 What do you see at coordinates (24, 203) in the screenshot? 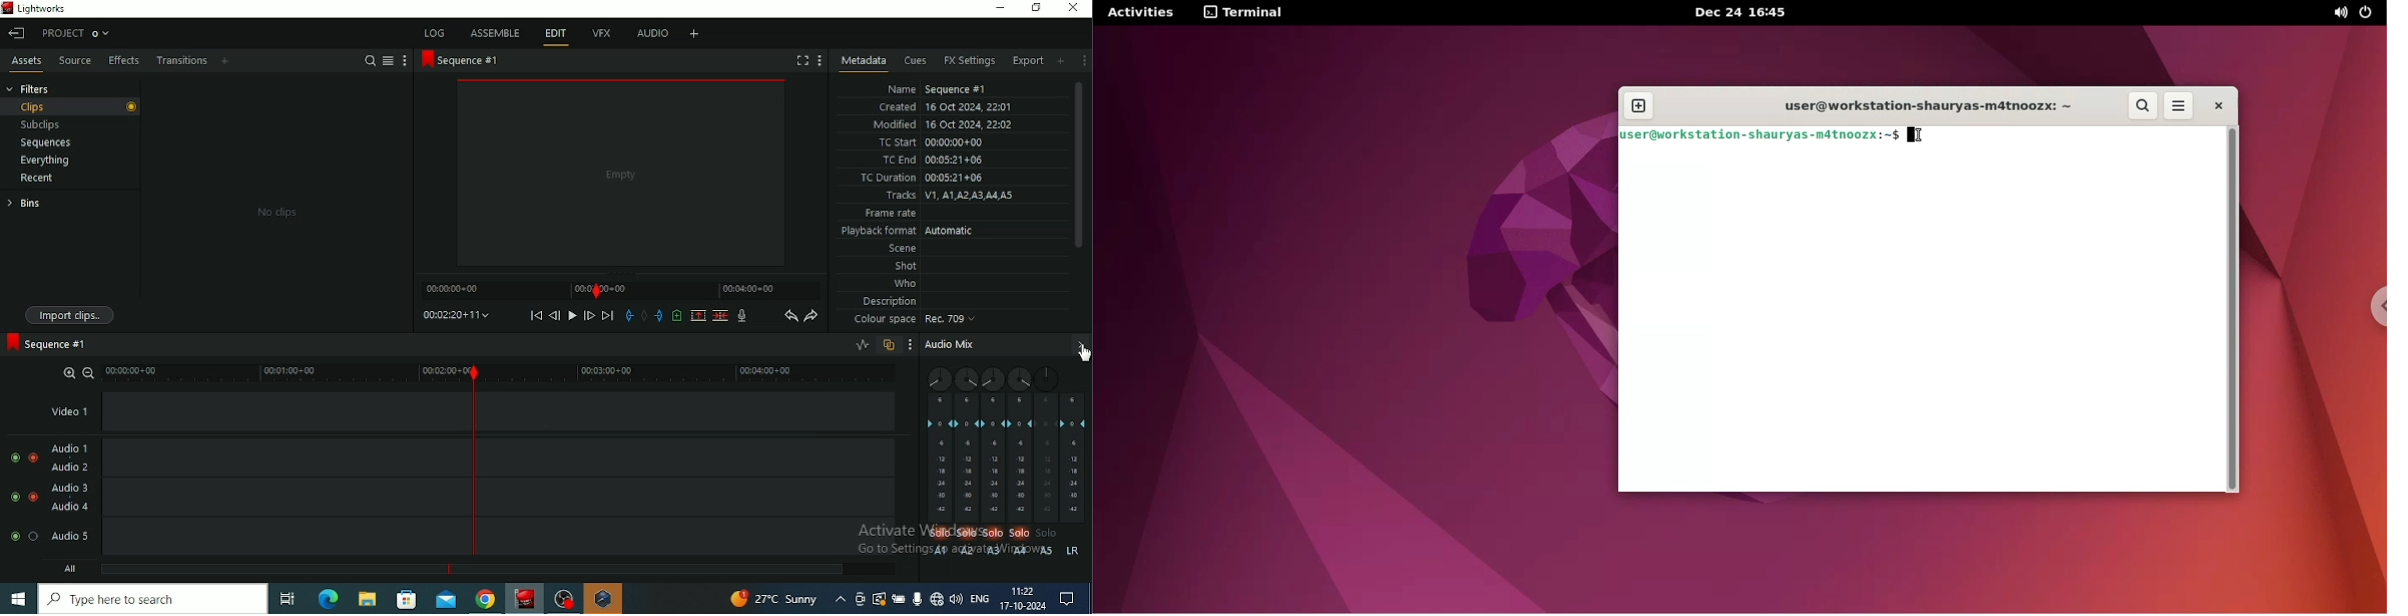
I see `Bins` at bounding box center [24, 203].